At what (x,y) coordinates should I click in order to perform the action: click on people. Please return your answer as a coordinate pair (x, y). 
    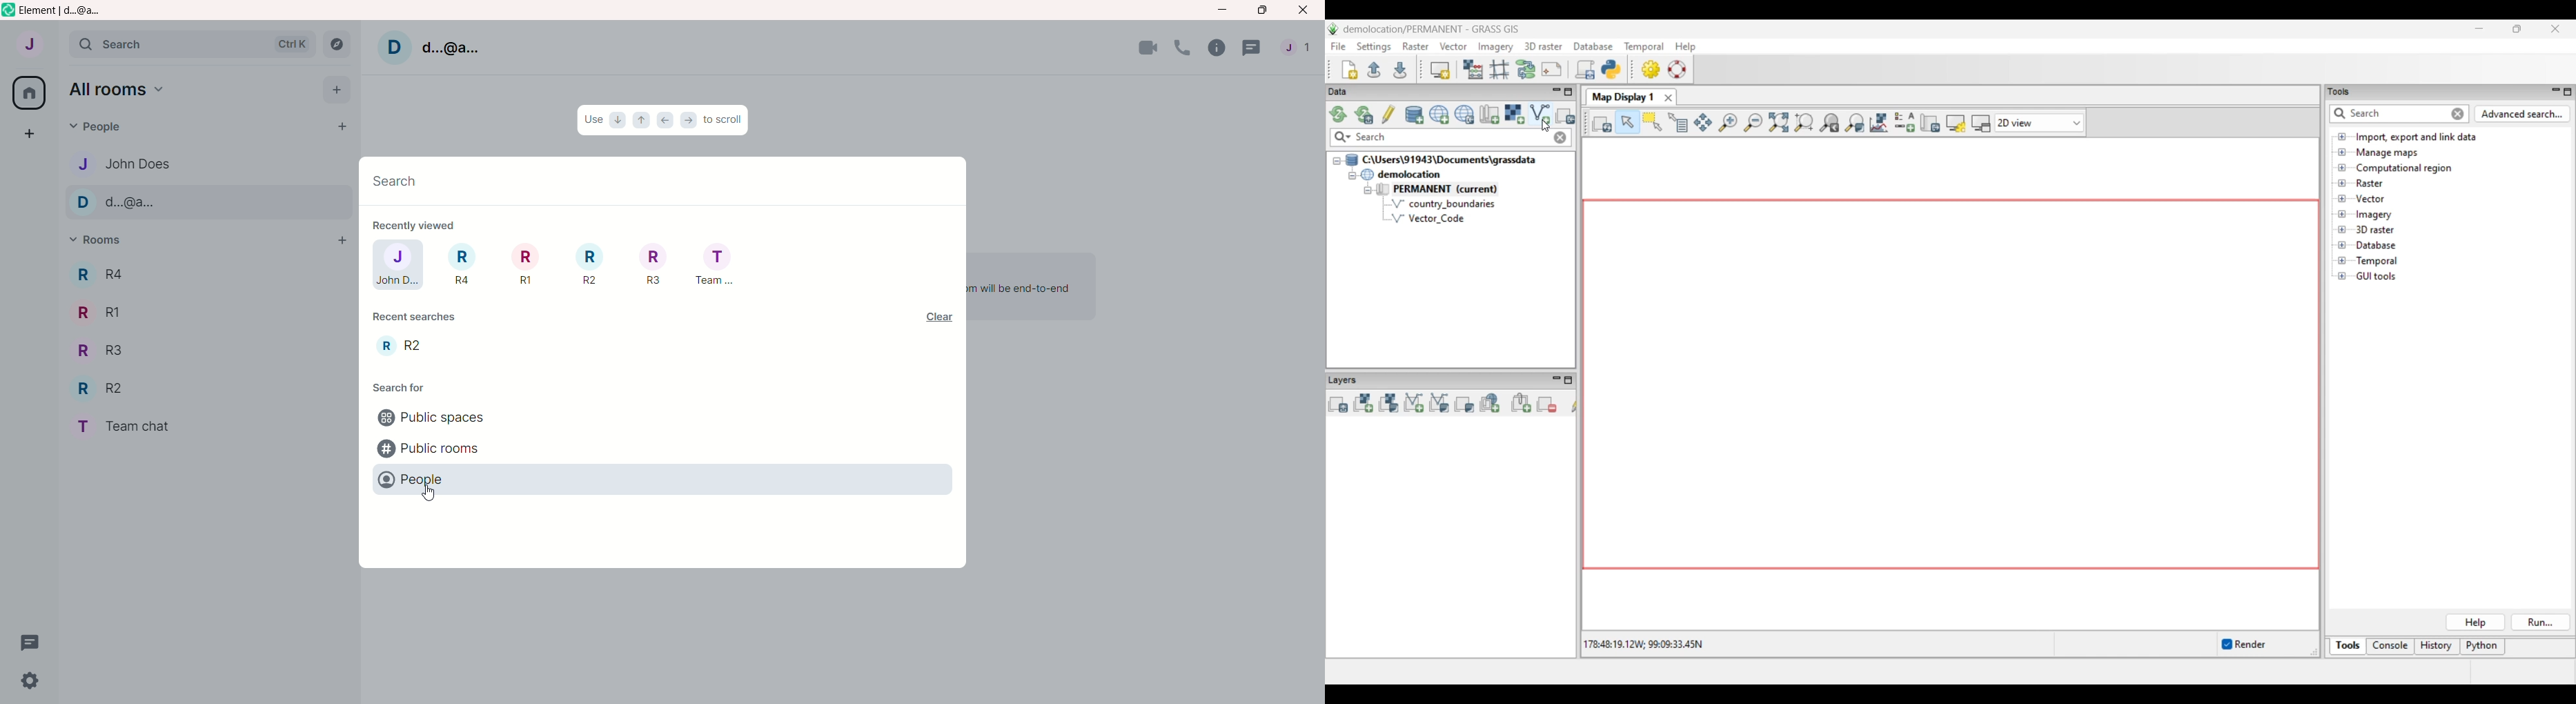
    Looking at the image, I should click on (95, 128).